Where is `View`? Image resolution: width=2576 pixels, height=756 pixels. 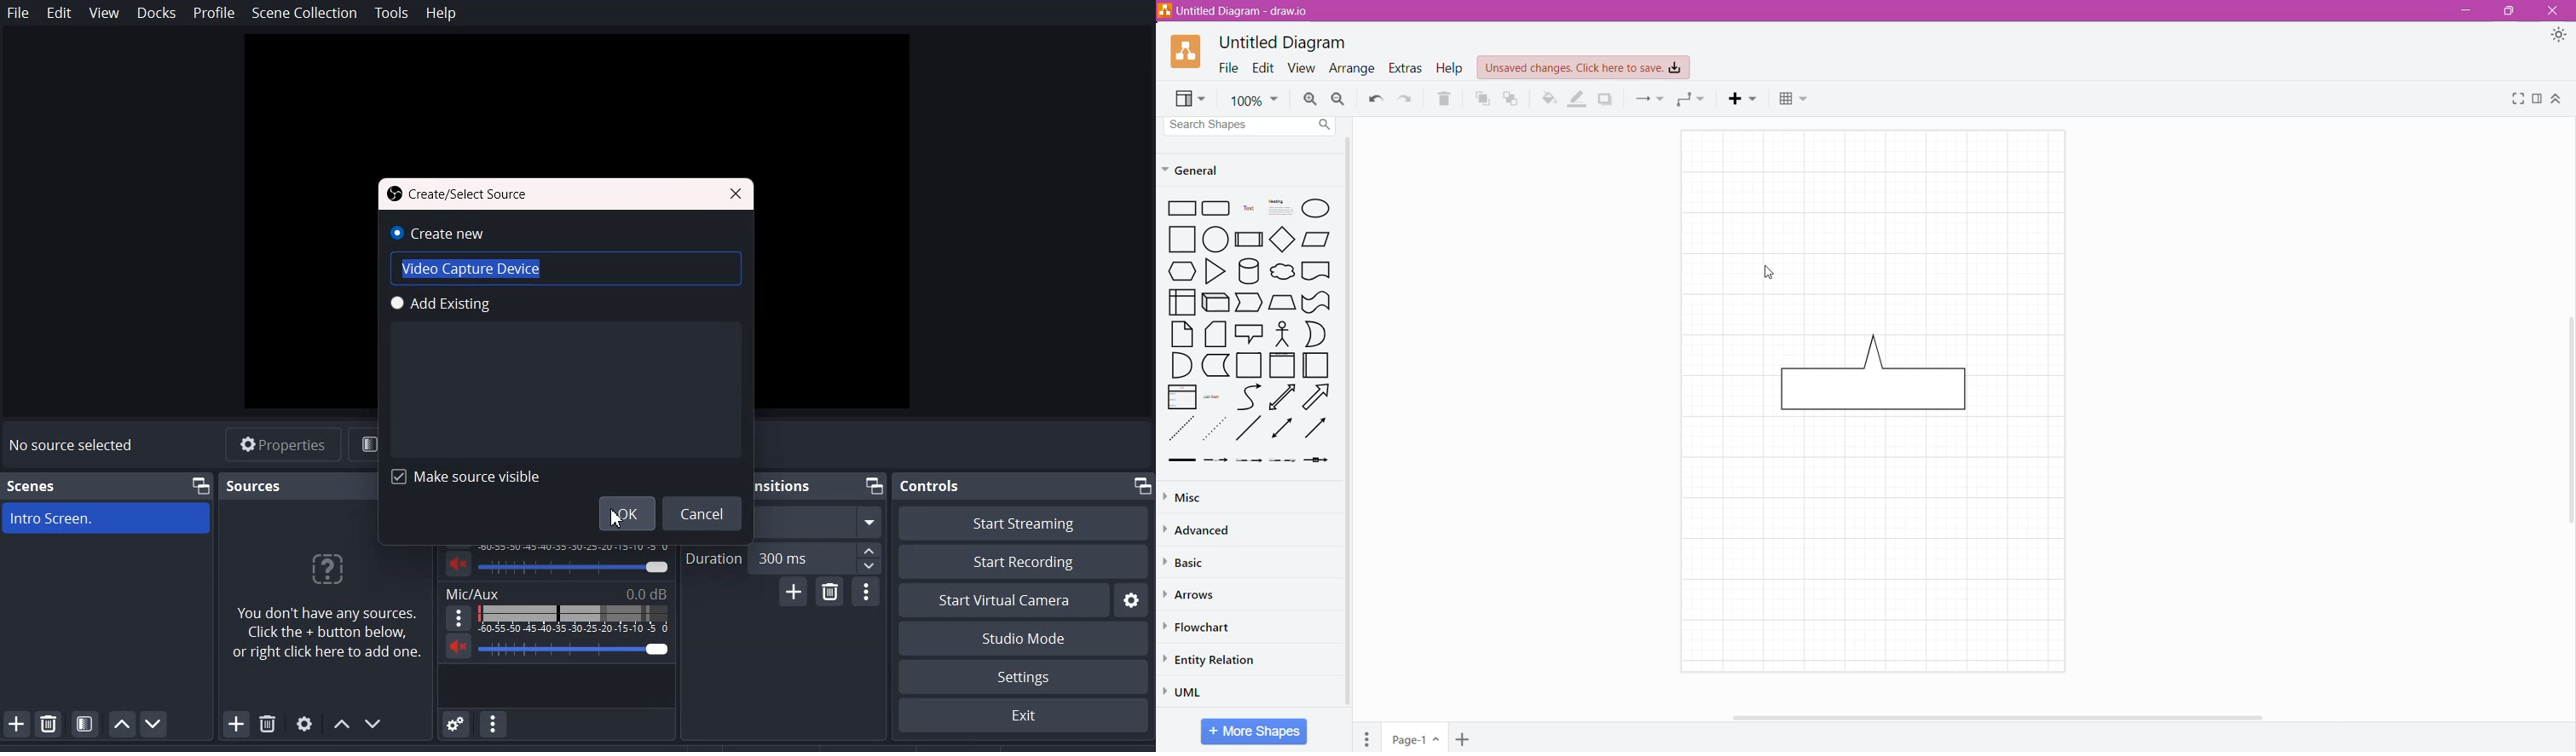
View is located at coordinates (104, 13).